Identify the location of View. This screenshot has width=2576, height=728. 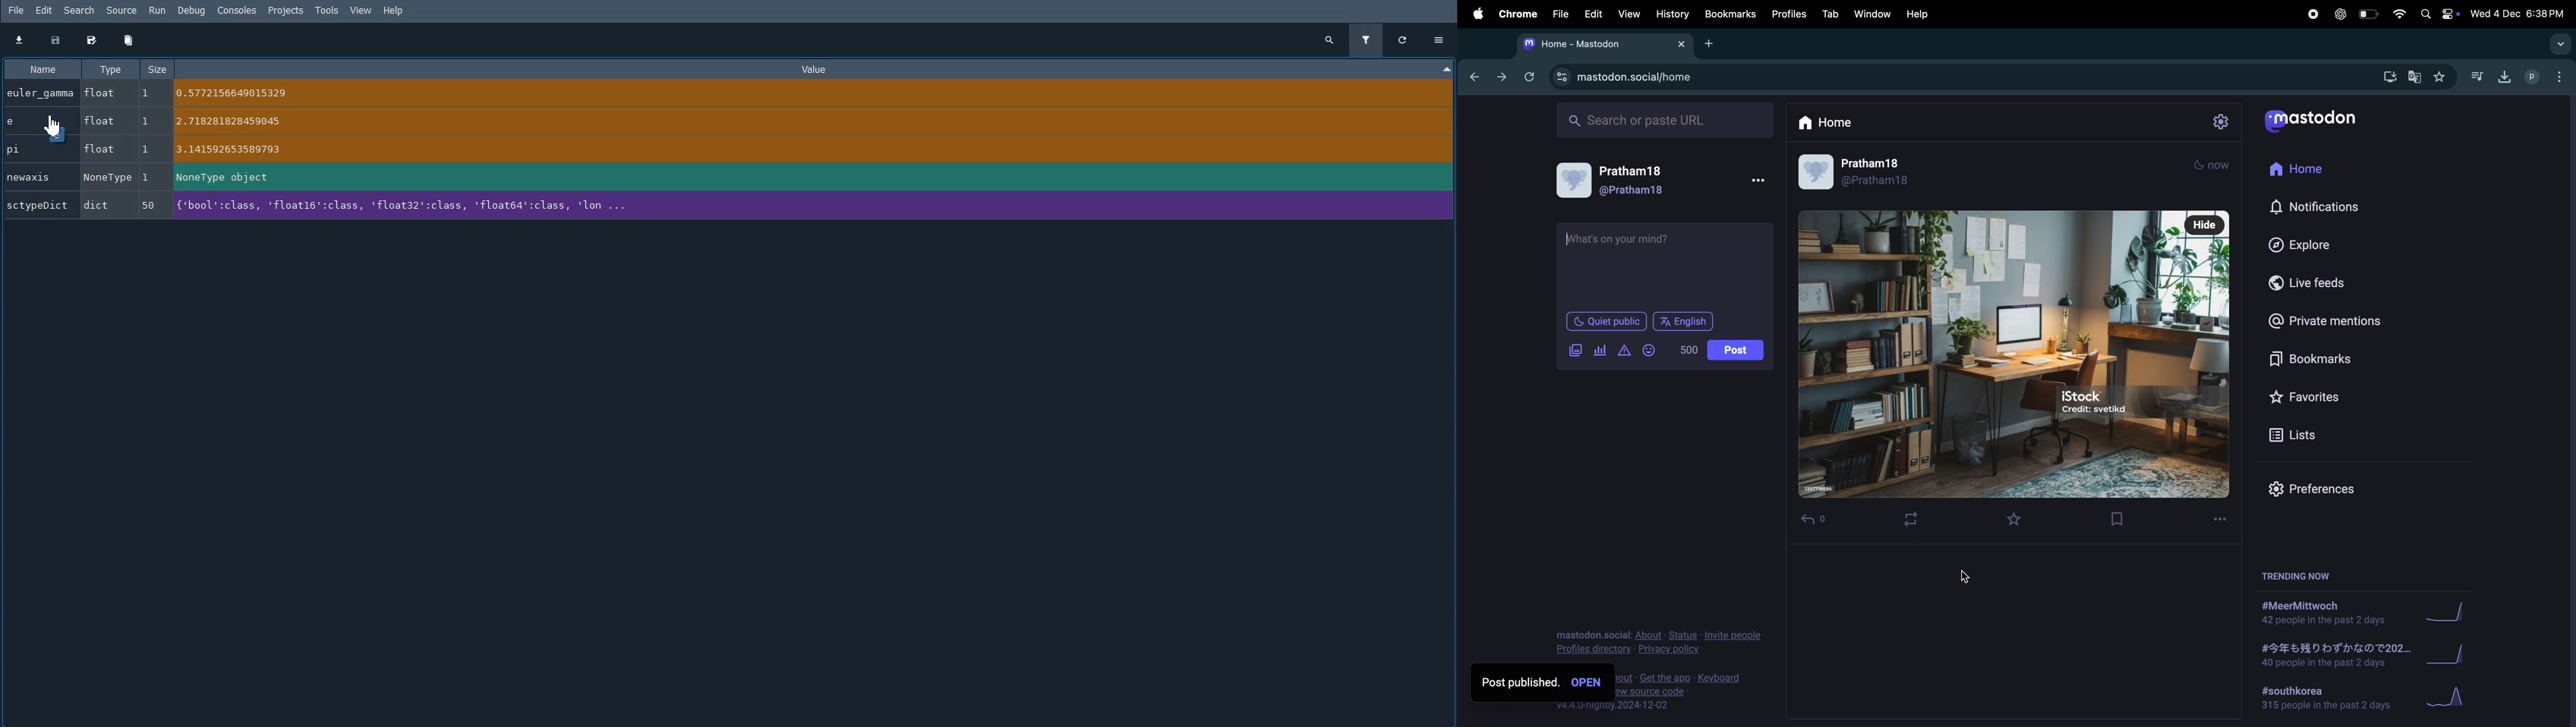
(361, 11).